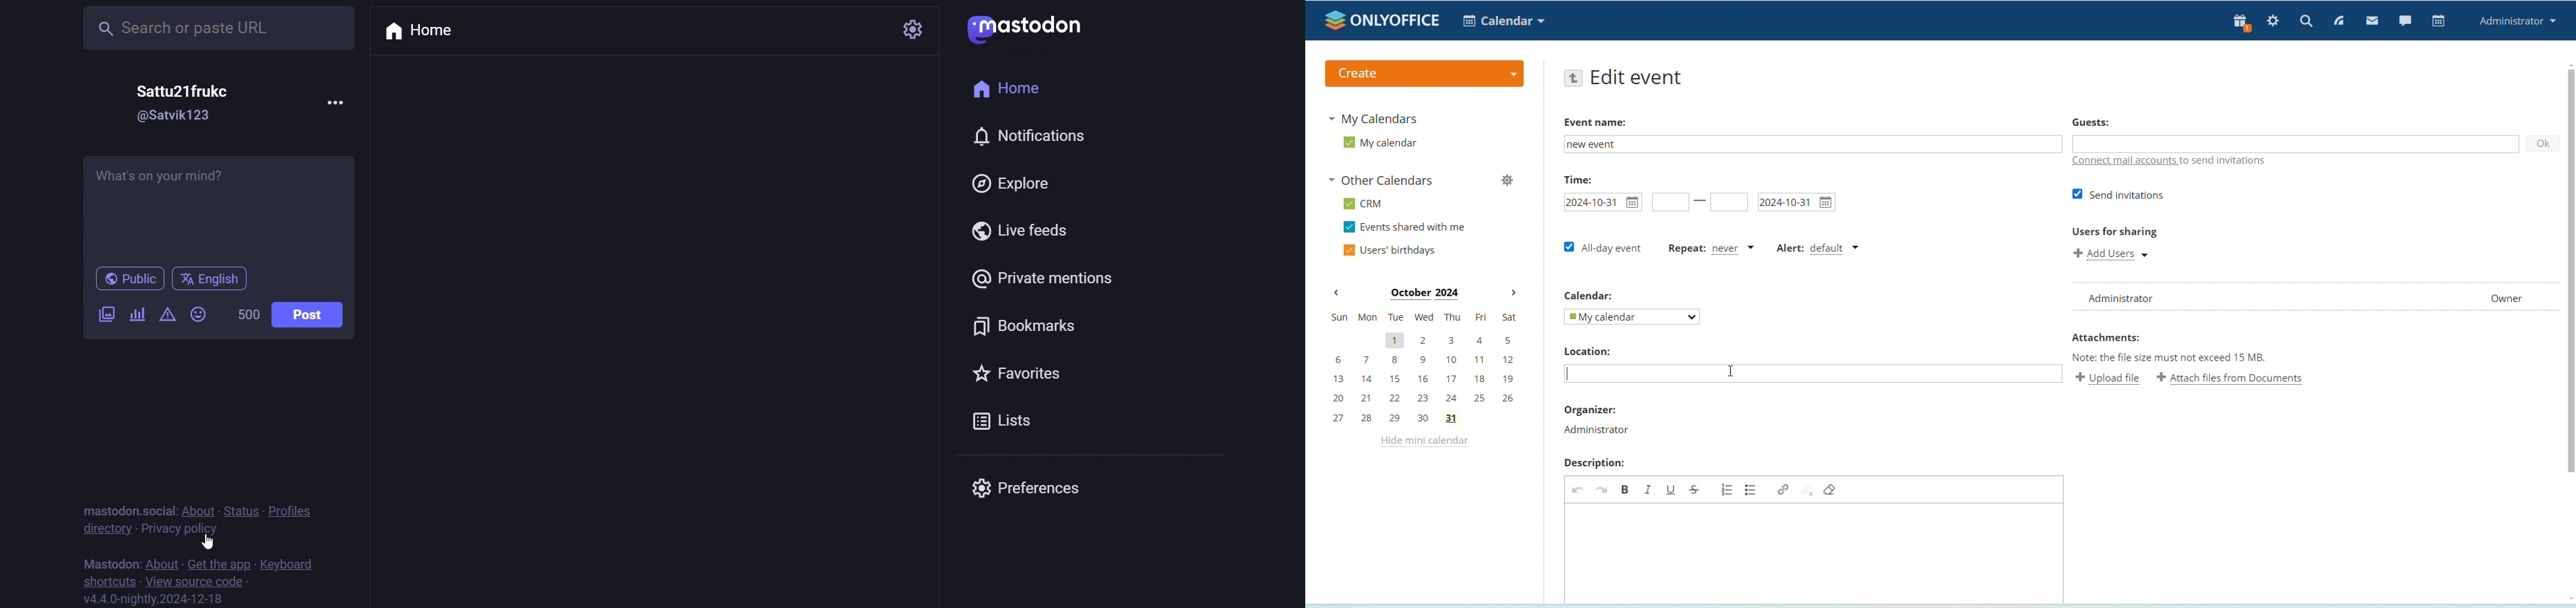 This screenshot has height=616, width=2576. I want to click on select calendar, so click(1631, 317).